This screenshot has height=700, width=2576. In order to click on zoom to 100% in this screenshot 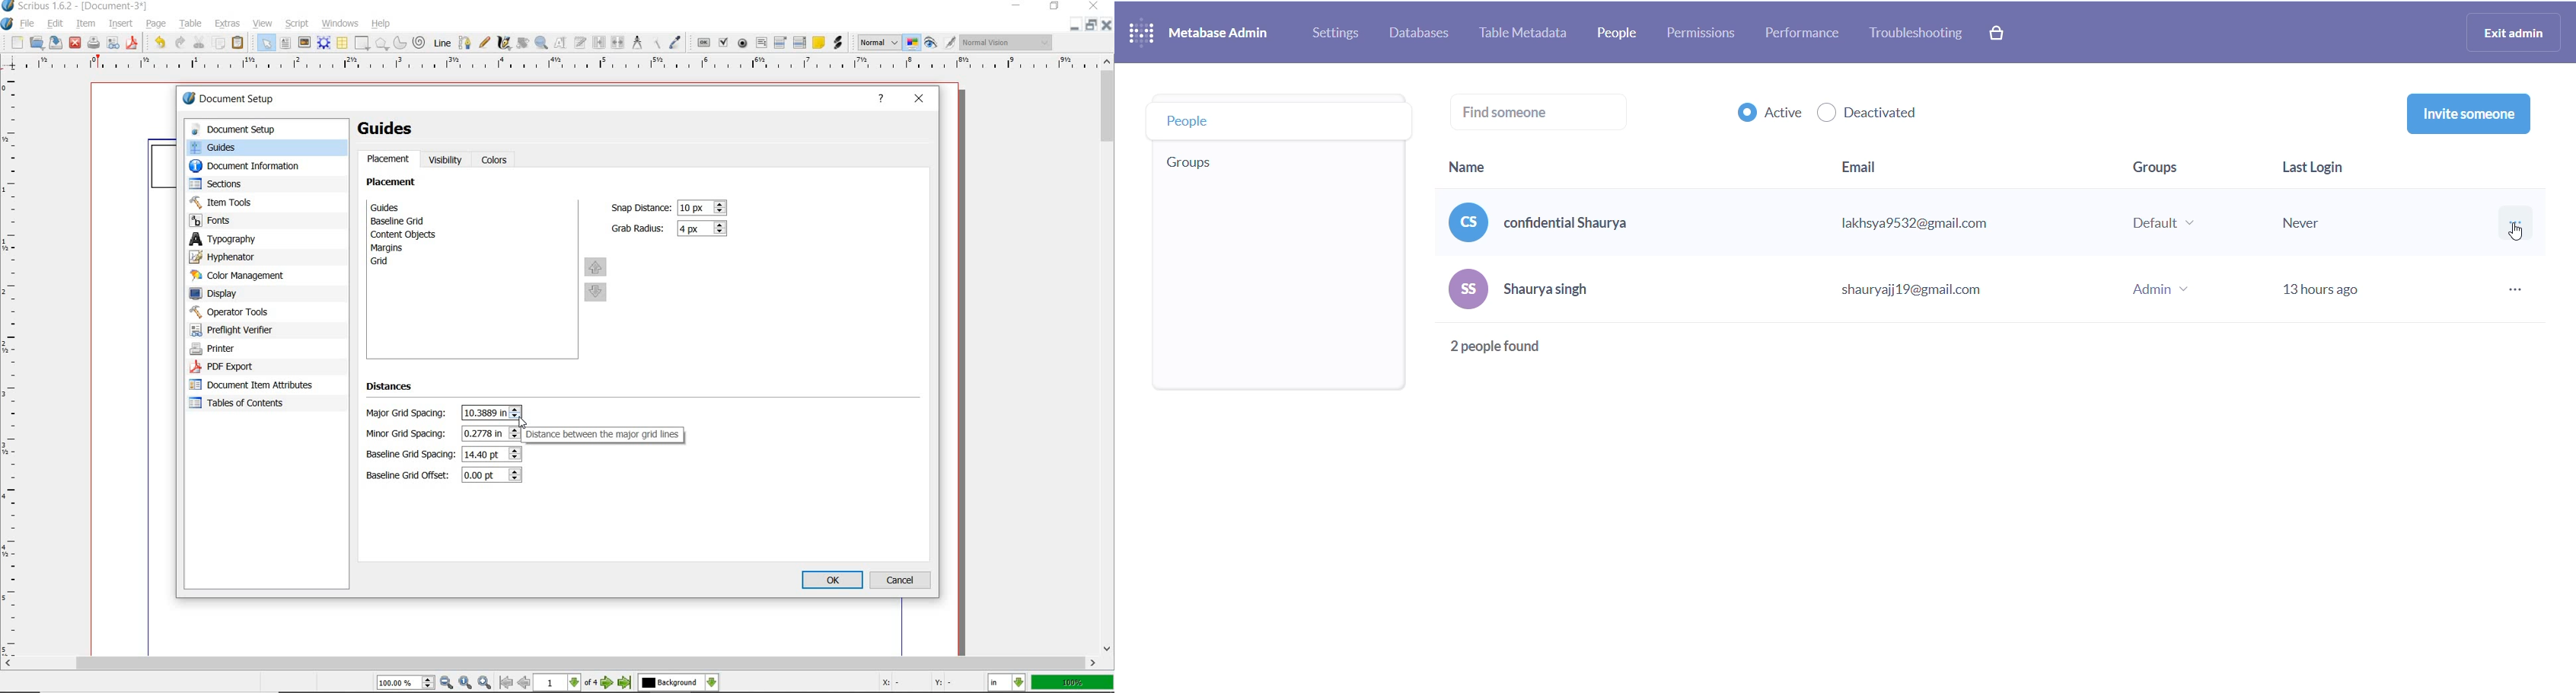, I will do `click(466, 683)`.